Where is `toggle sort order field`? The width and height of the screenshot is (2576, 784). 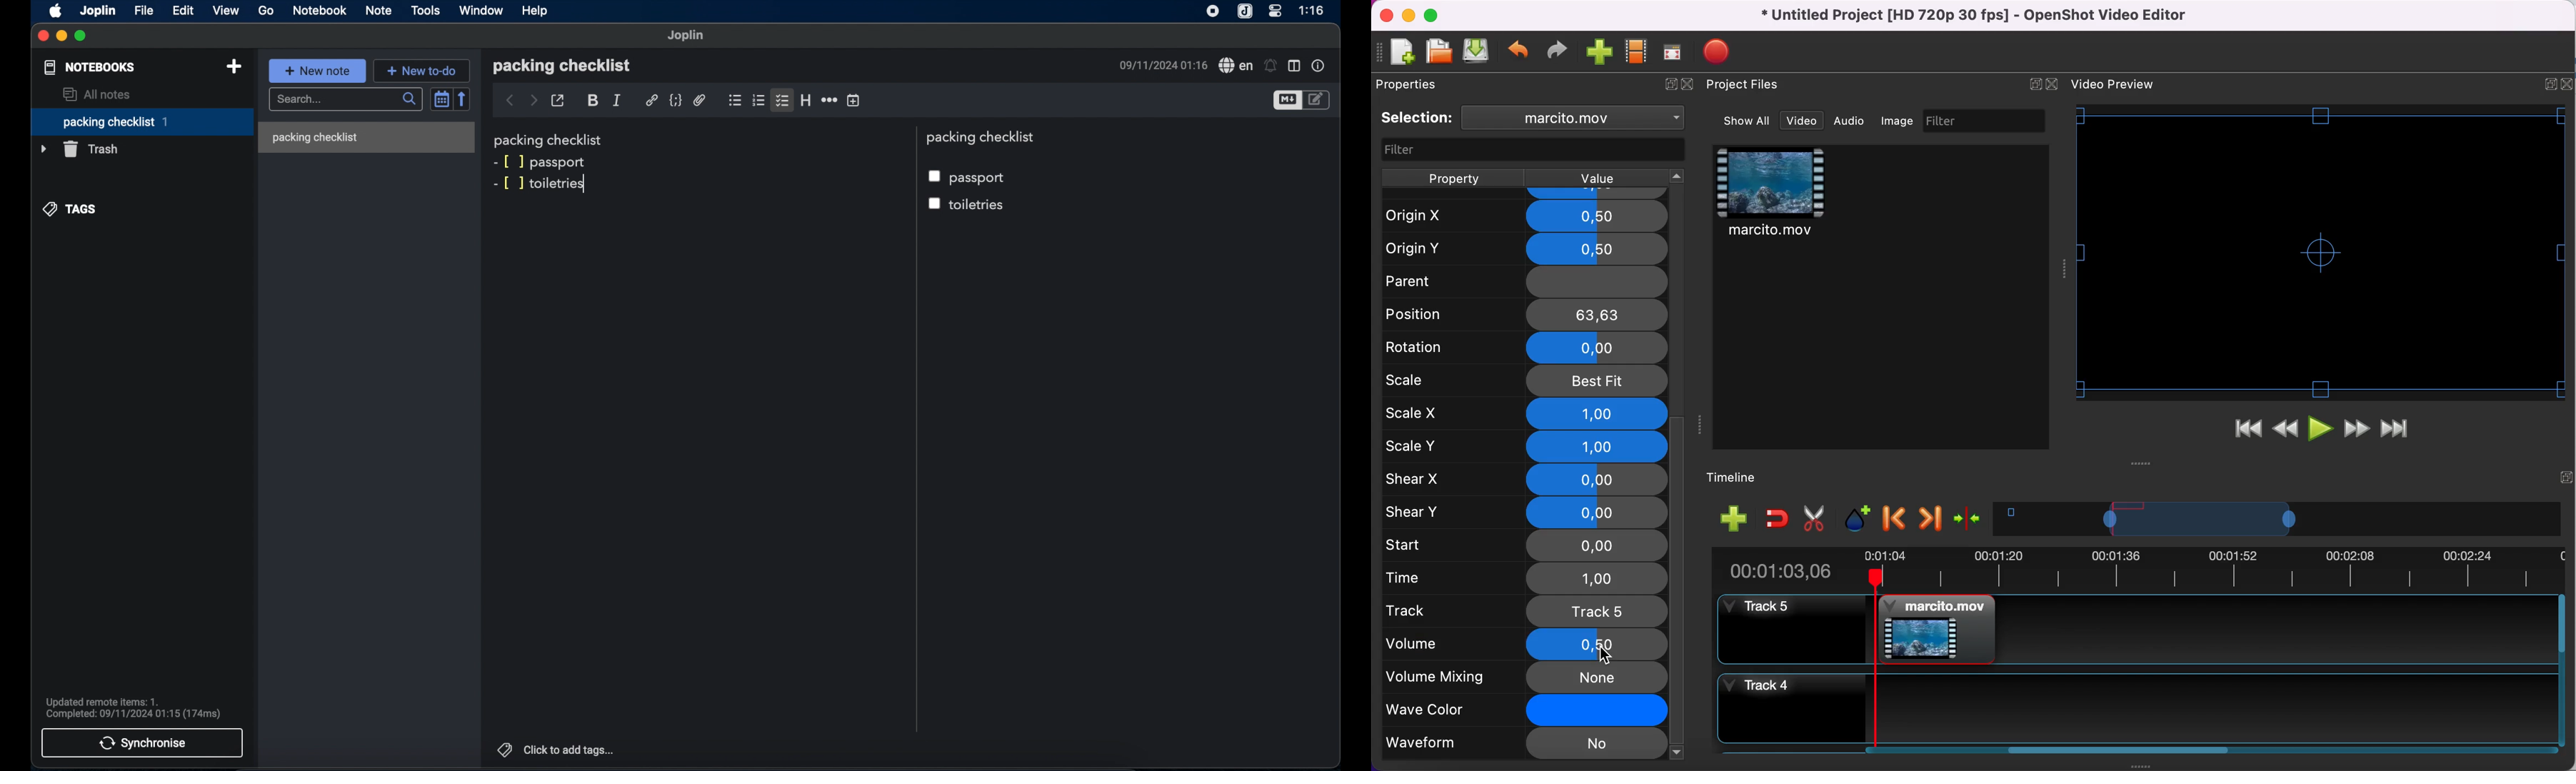
toggle sort order field is located at coordinates (441, 99).